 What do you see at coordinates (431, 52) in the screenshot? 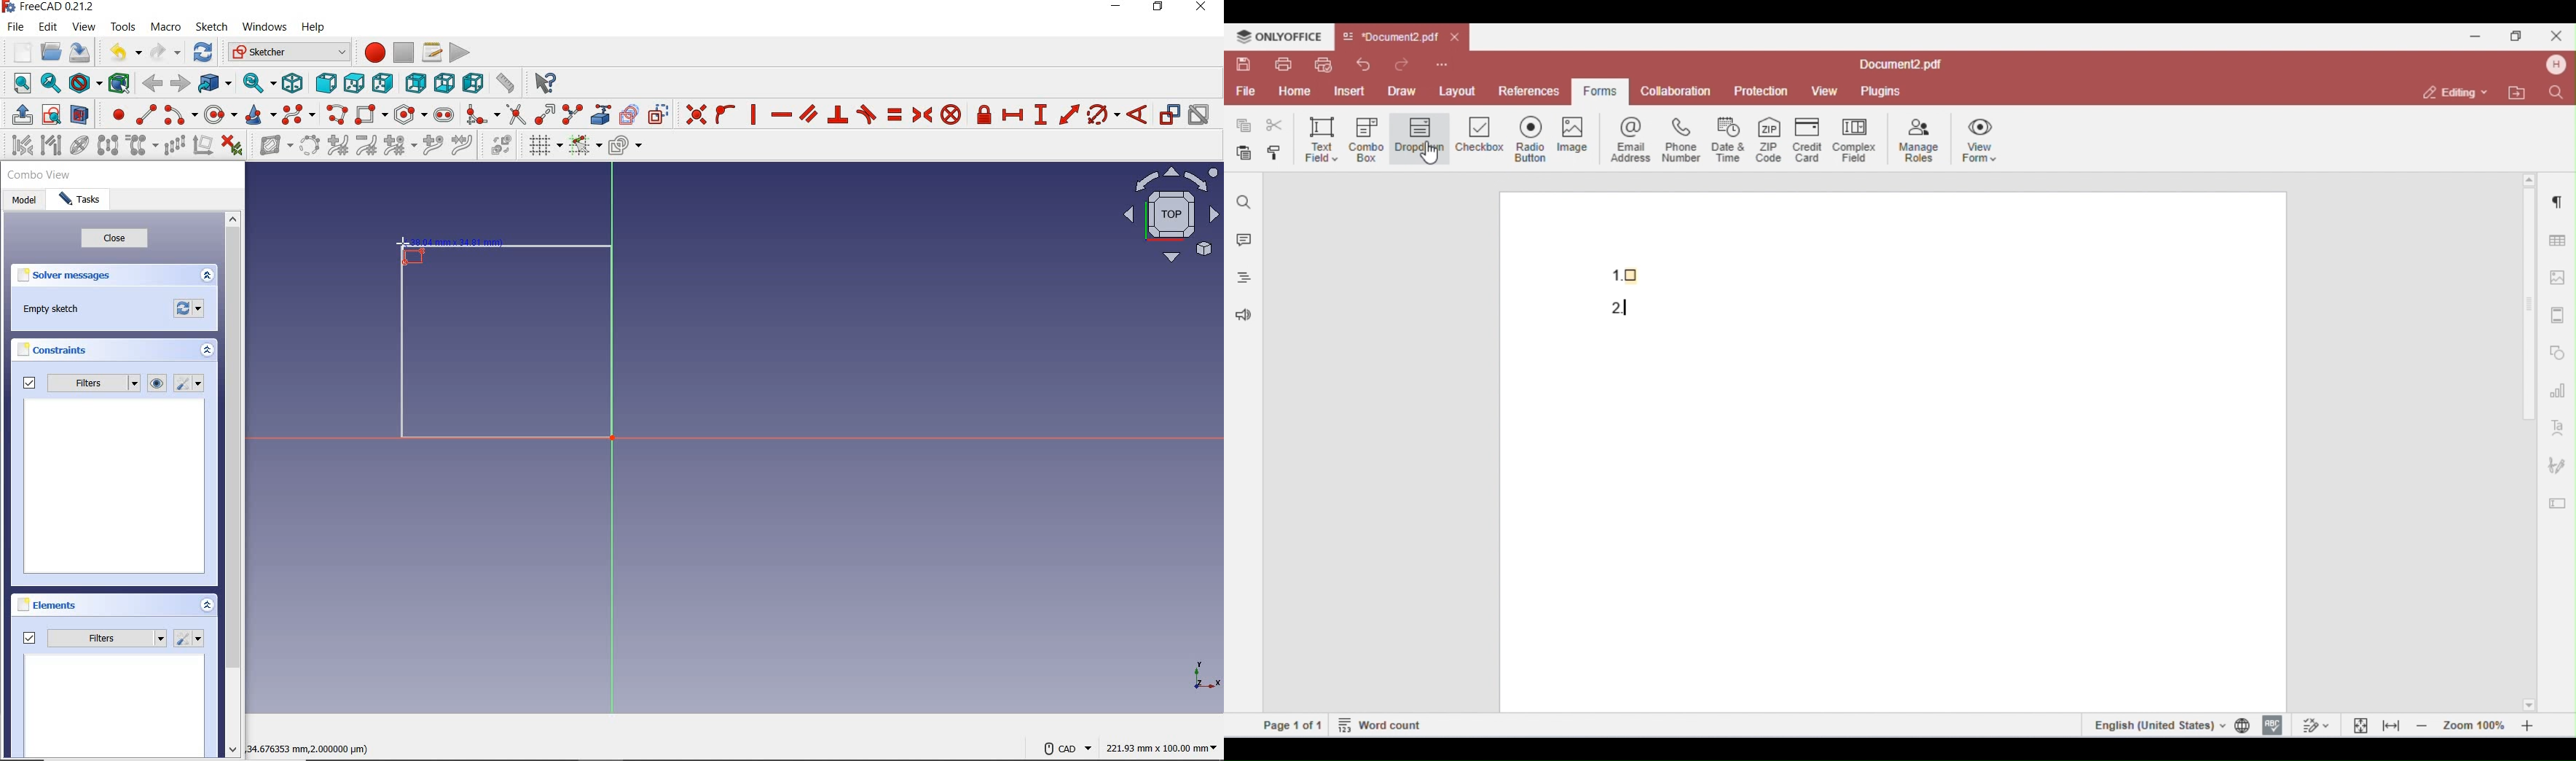
I see `macros` at bounding box center [431, 52].